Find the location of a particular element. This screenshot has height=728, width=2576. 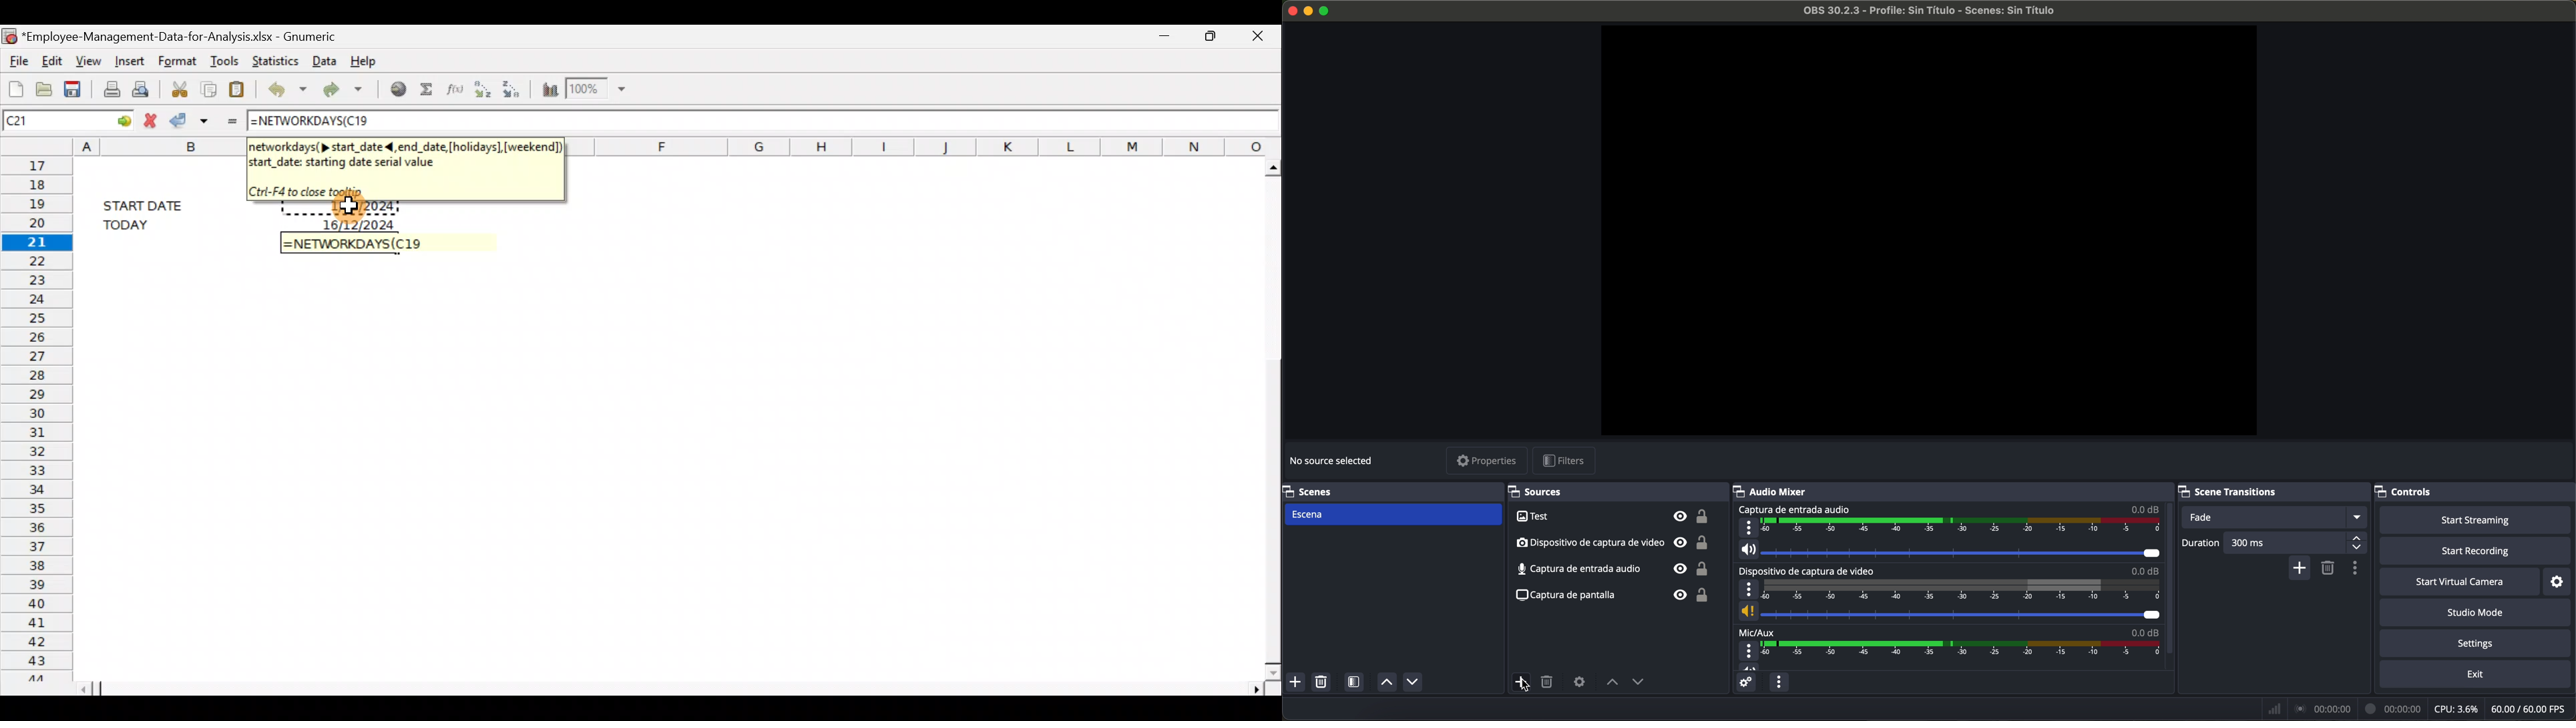

Print preview is located at coordinates (145, 88).